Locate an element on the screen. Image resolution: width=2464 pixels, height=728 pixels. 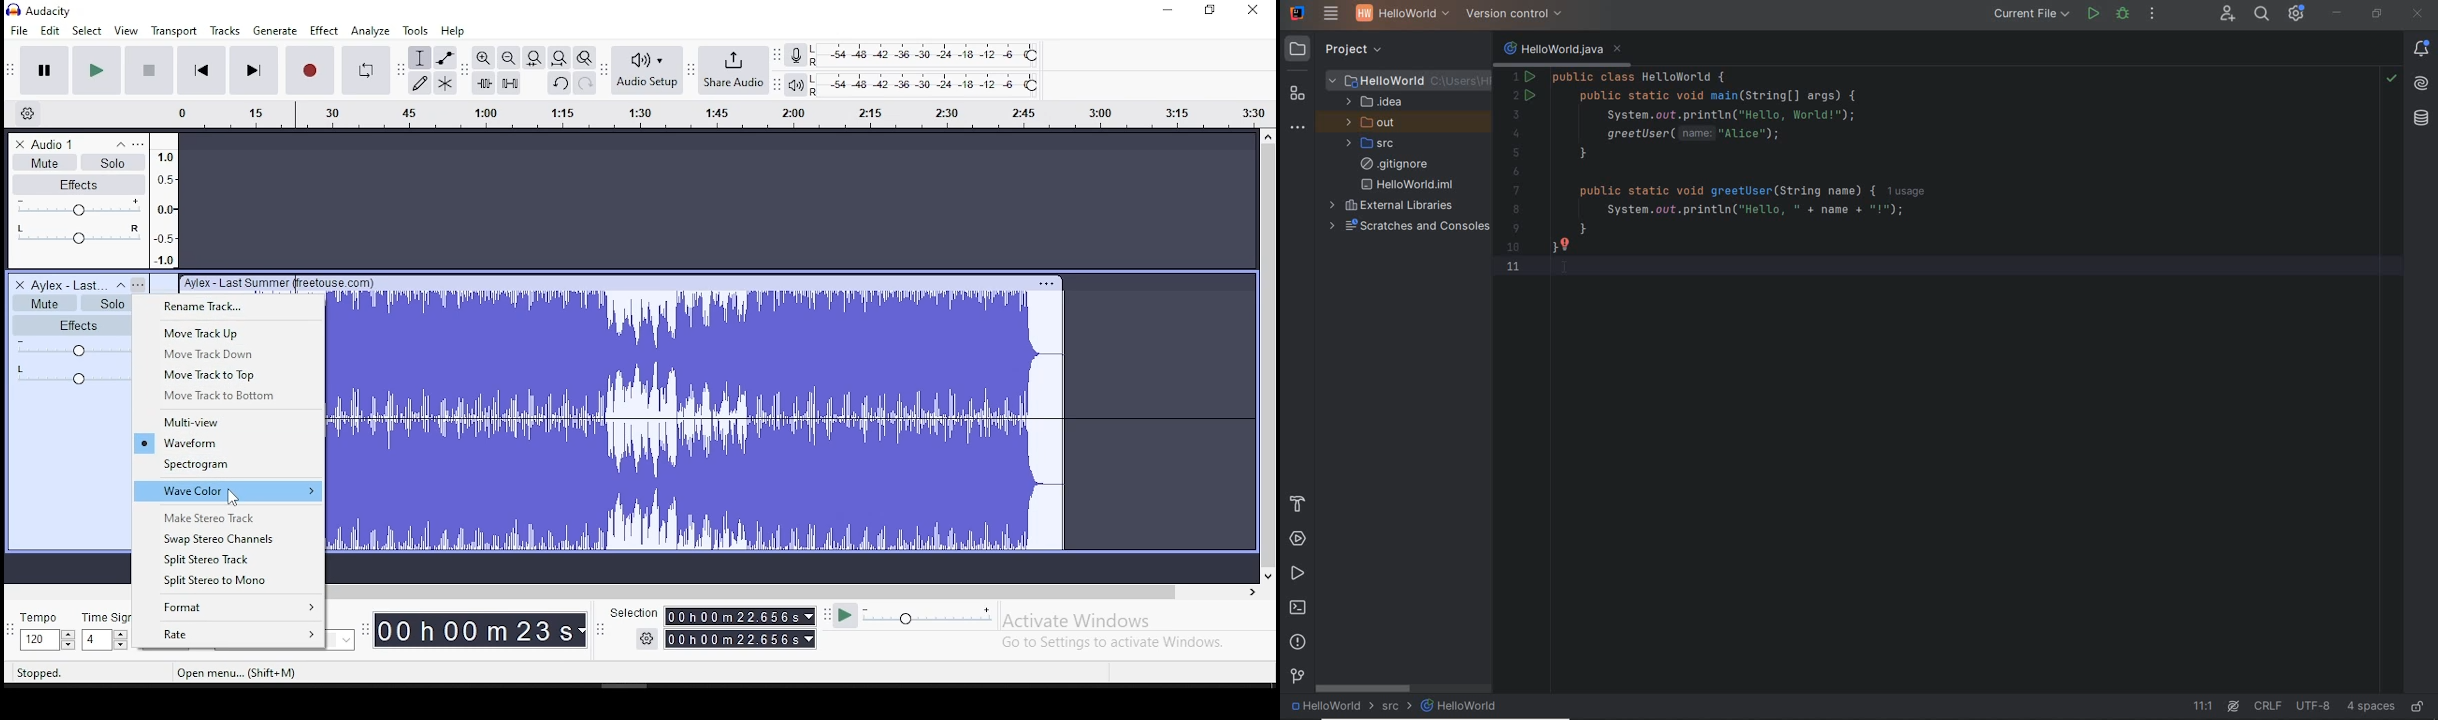
file is located at coordinates (21, 29).